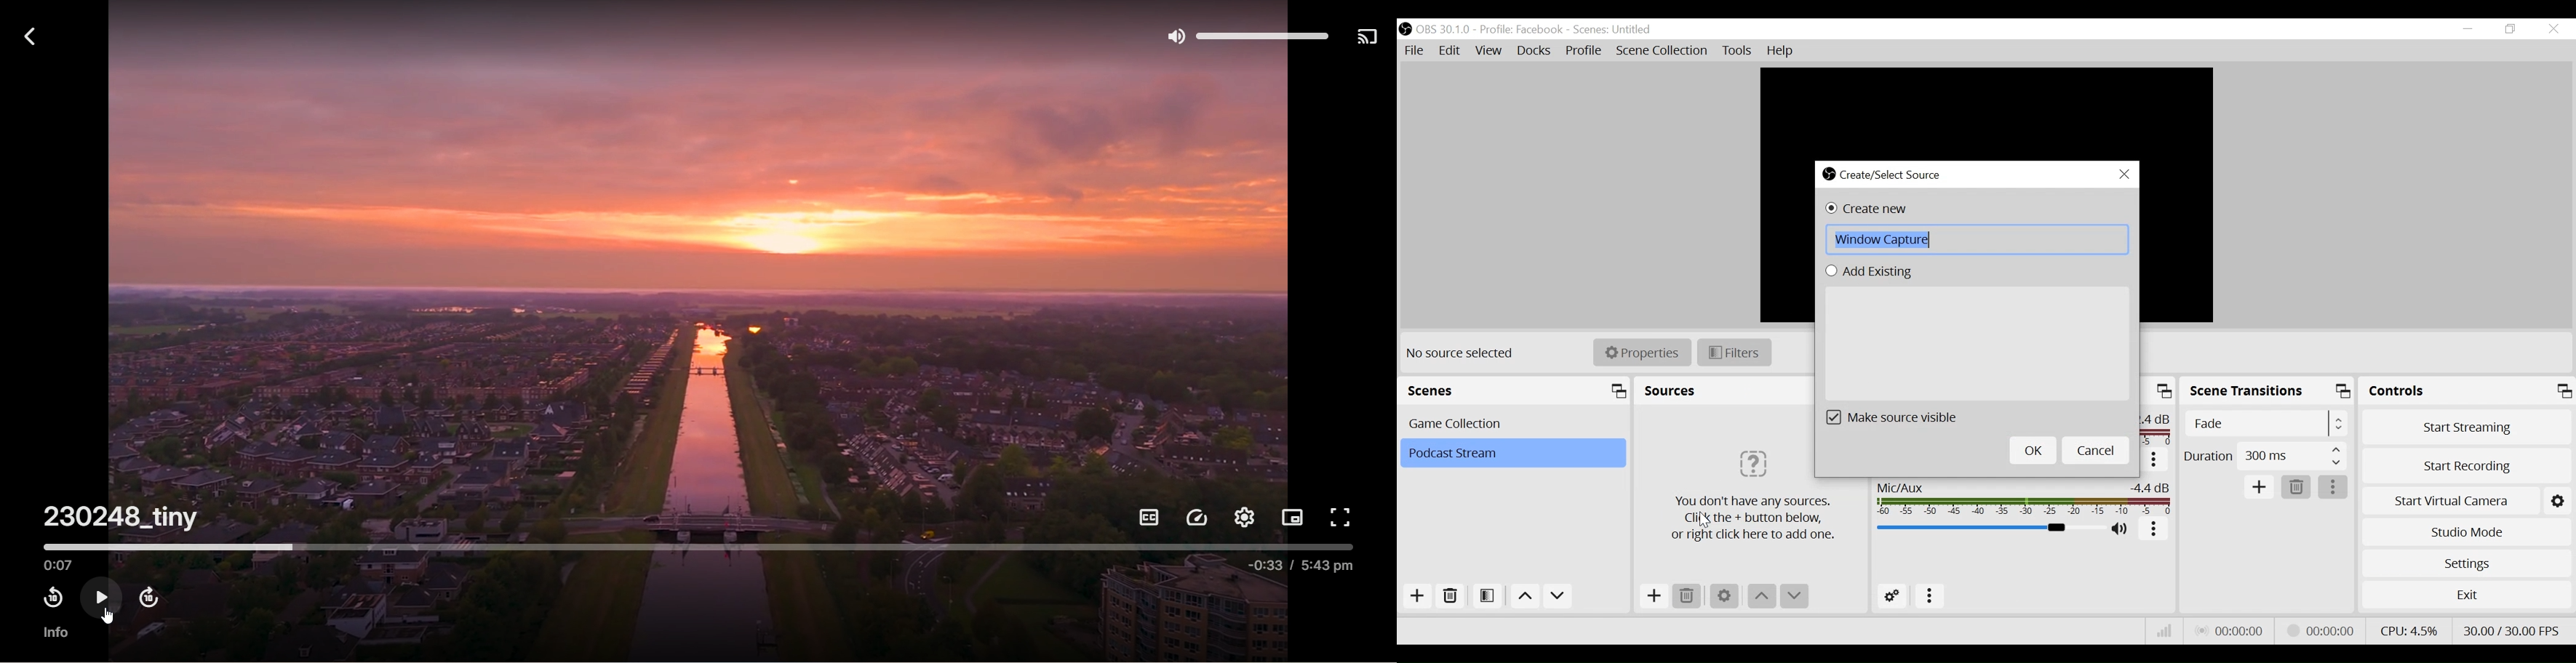 This screenshot has height=672, width=2576. What do you see at coordinates (1977, 241) in the screenshot?
I see `Field Name` at bounding box center [1977, 241].